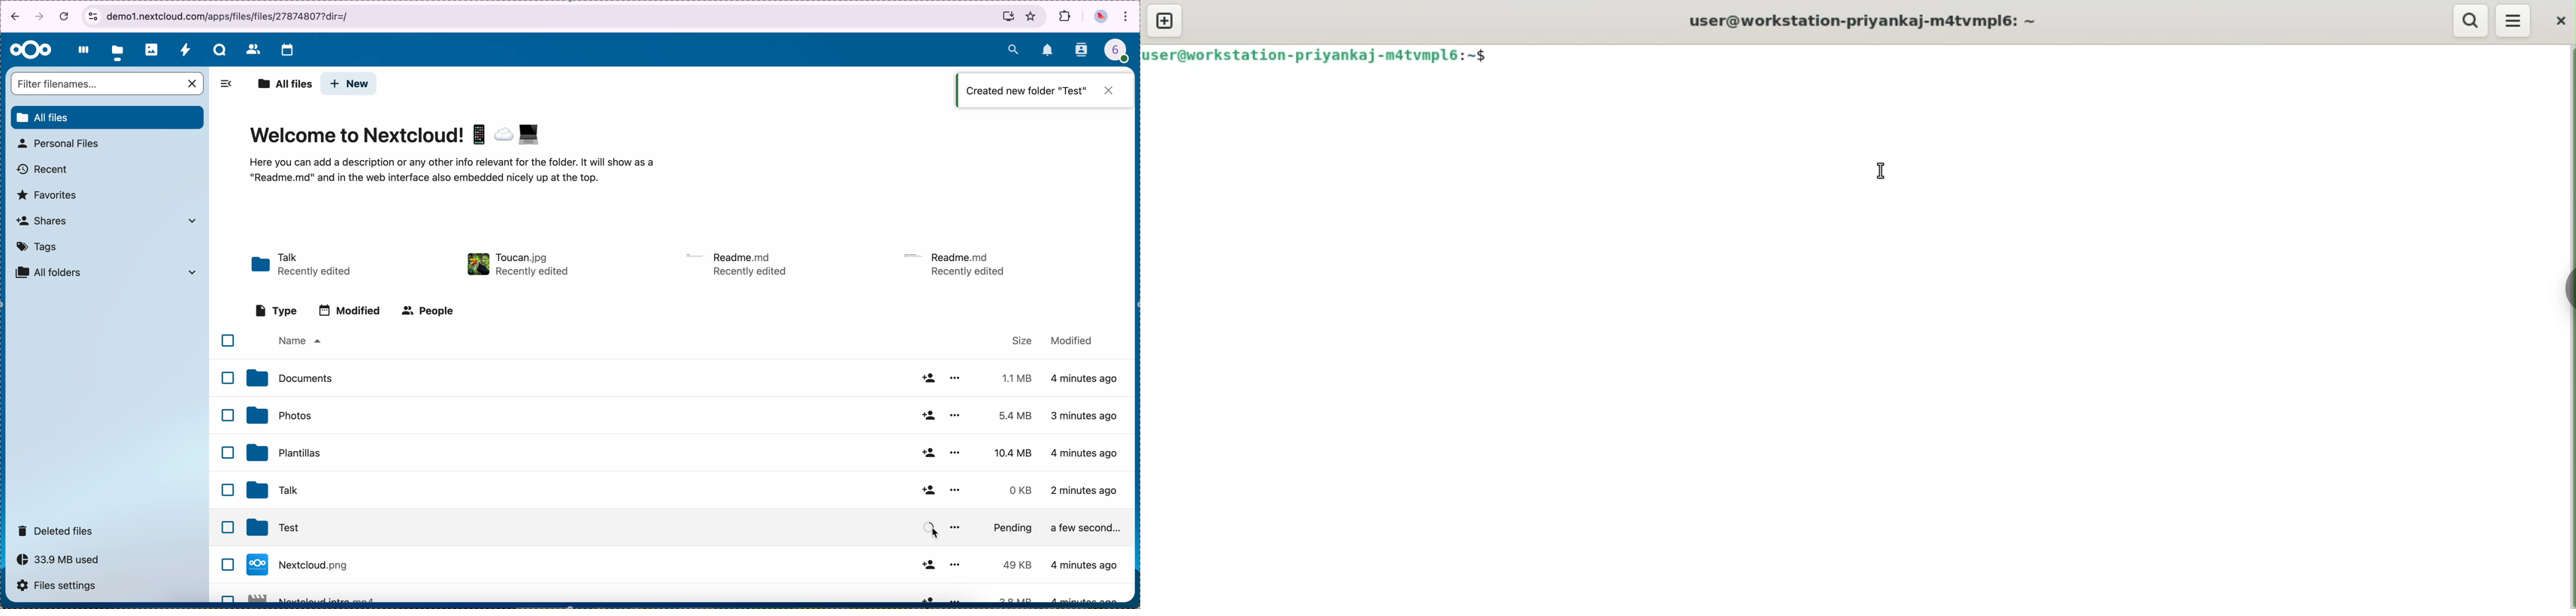  I want to click on share, so click(927, 414).